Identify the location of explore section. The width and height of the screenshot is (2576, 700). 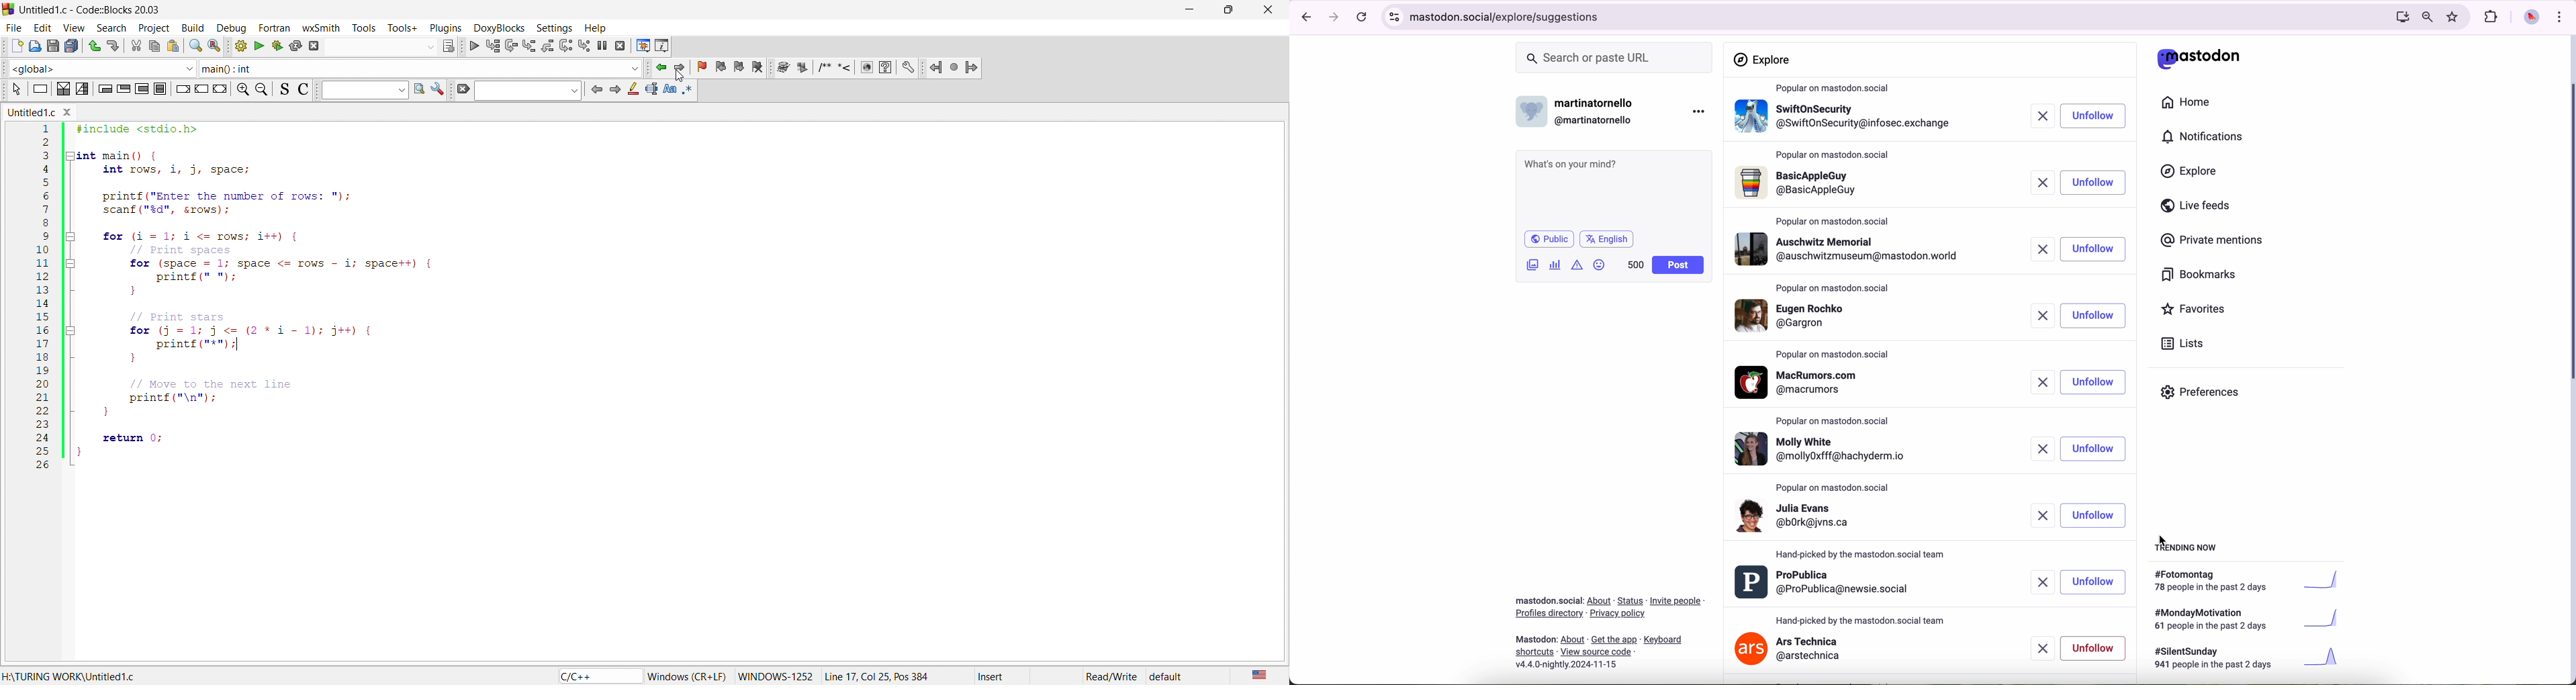
(1764, 59).